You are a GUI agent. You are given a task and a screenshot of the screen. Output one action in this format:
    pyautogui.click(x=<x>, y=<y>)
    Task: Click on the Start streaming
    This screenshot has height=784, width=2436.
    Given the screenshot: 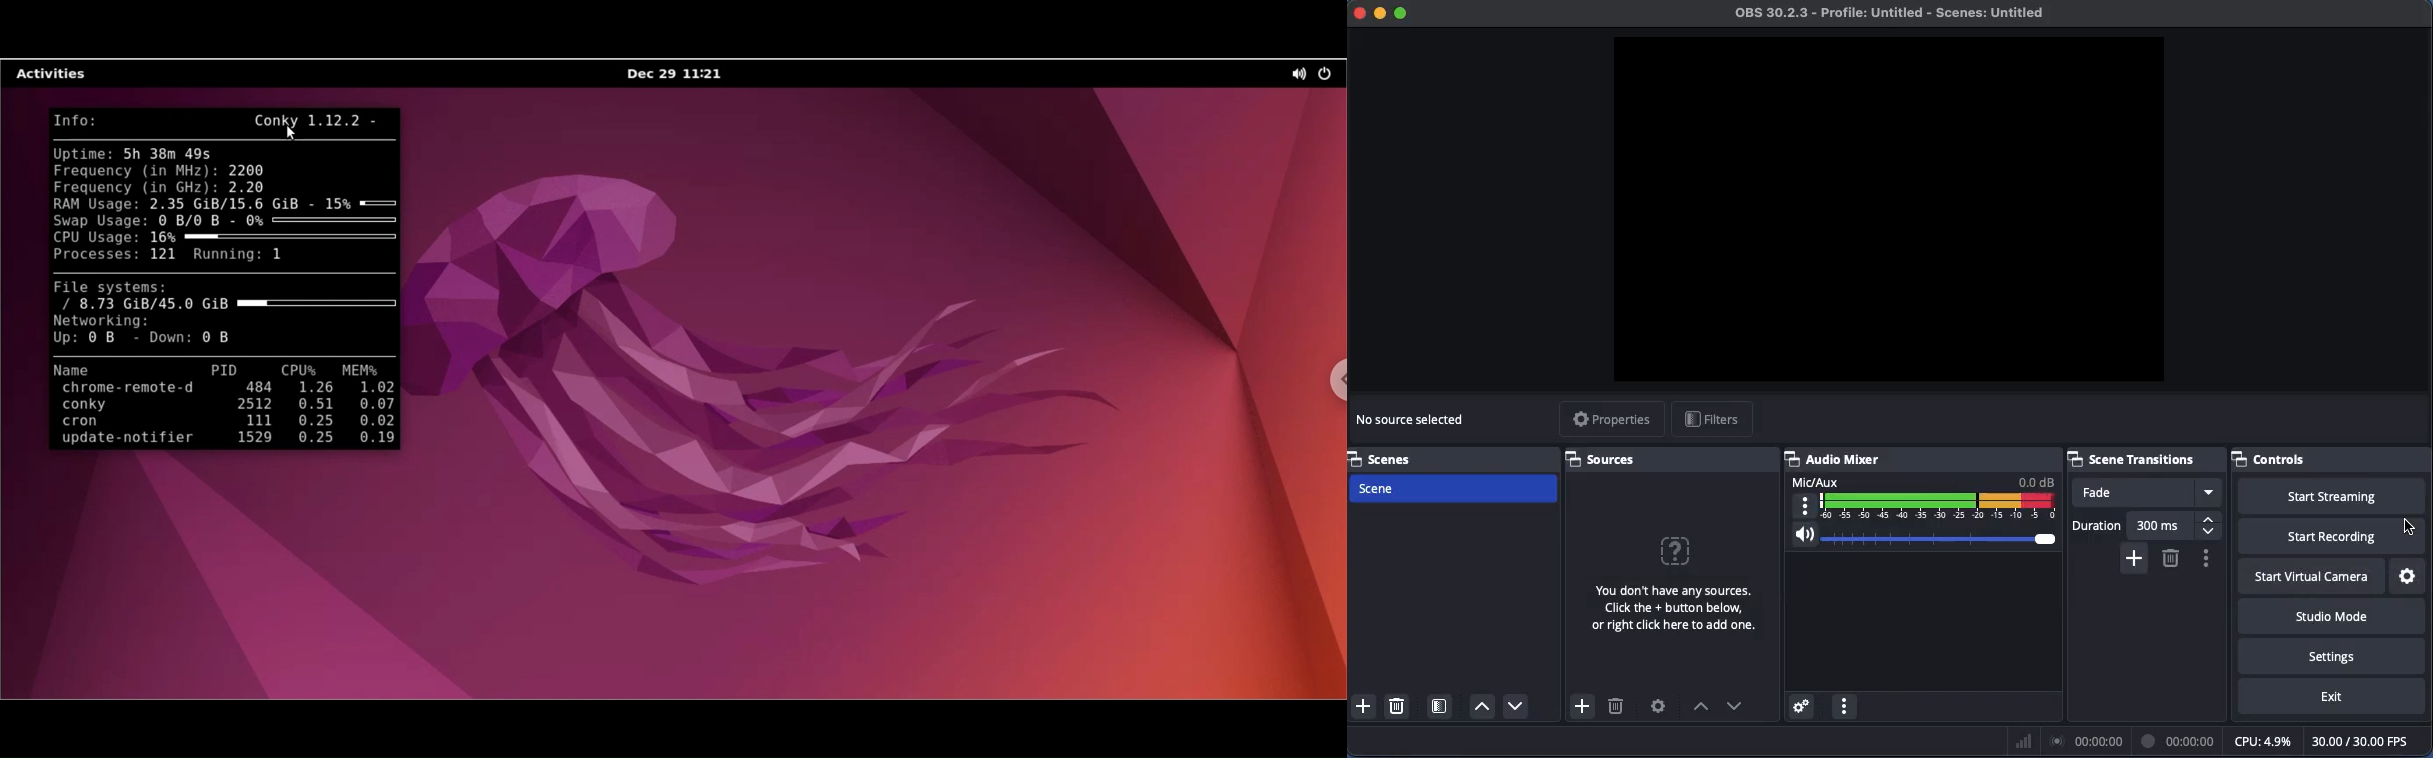 What is the action you would take?
    pyautogui.click(x=2337, y=497)
    